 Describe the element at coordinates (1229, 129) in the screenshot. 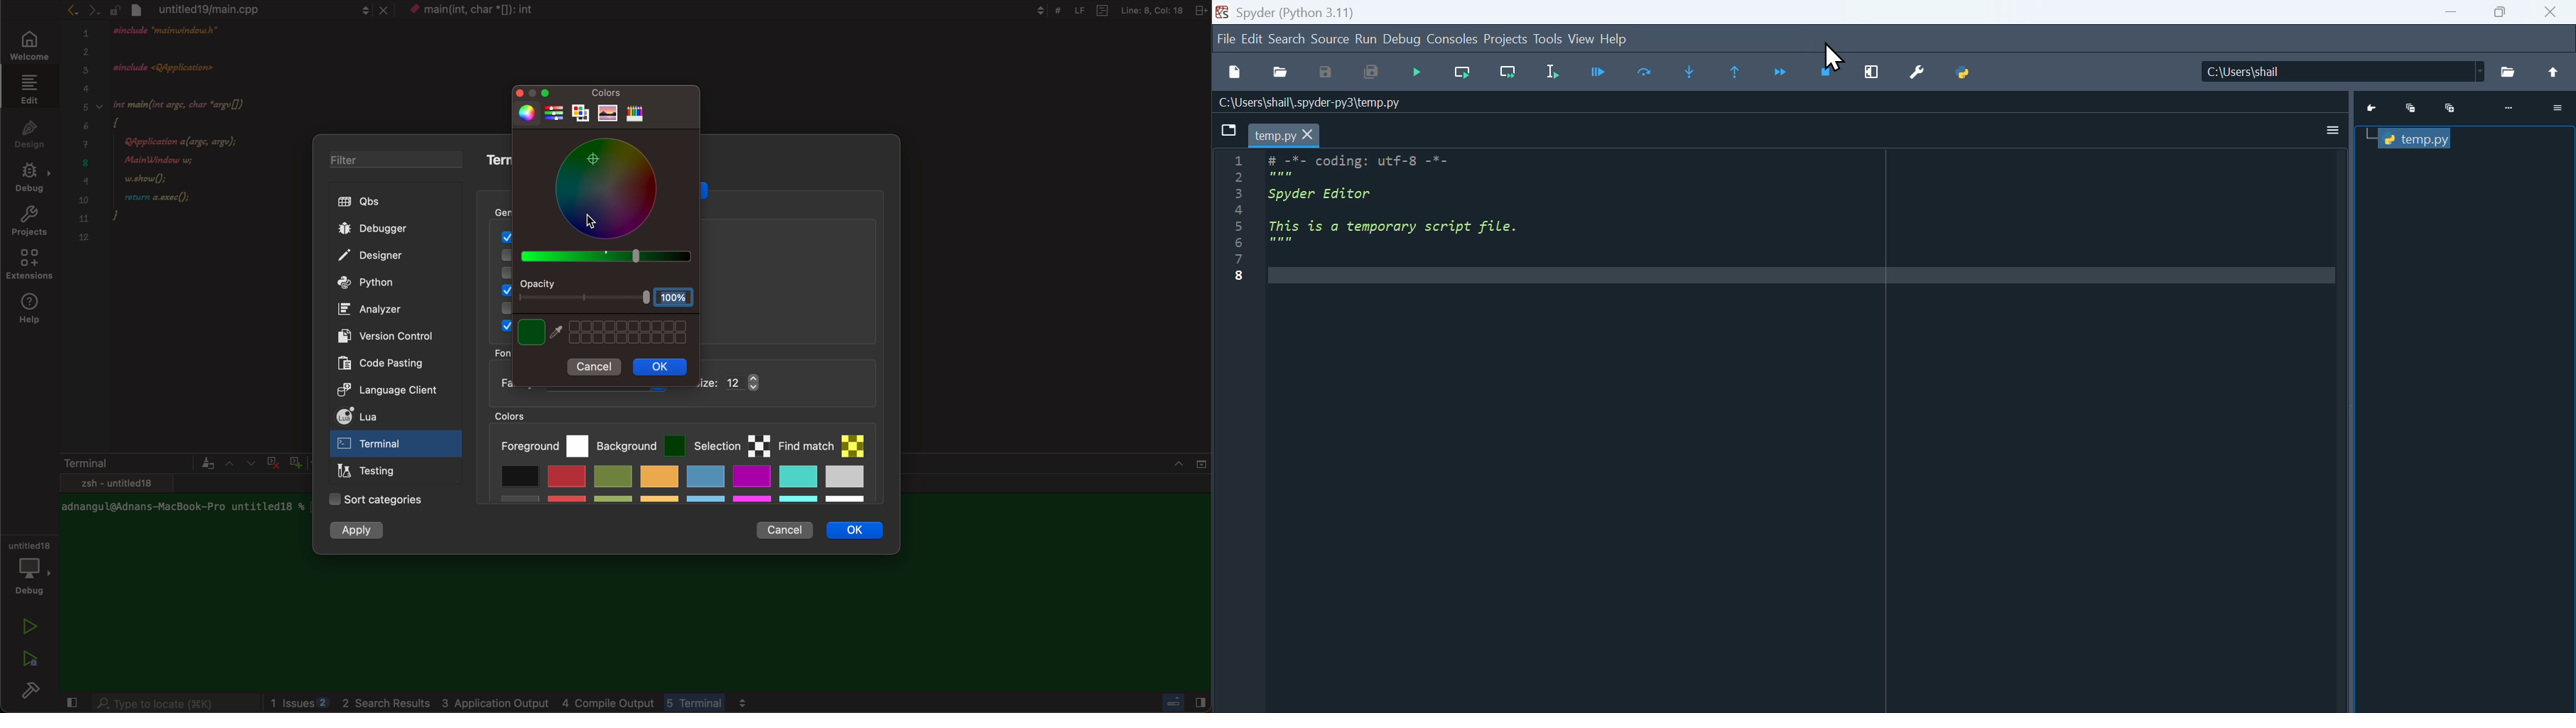

I see `Browse tab` at that location.